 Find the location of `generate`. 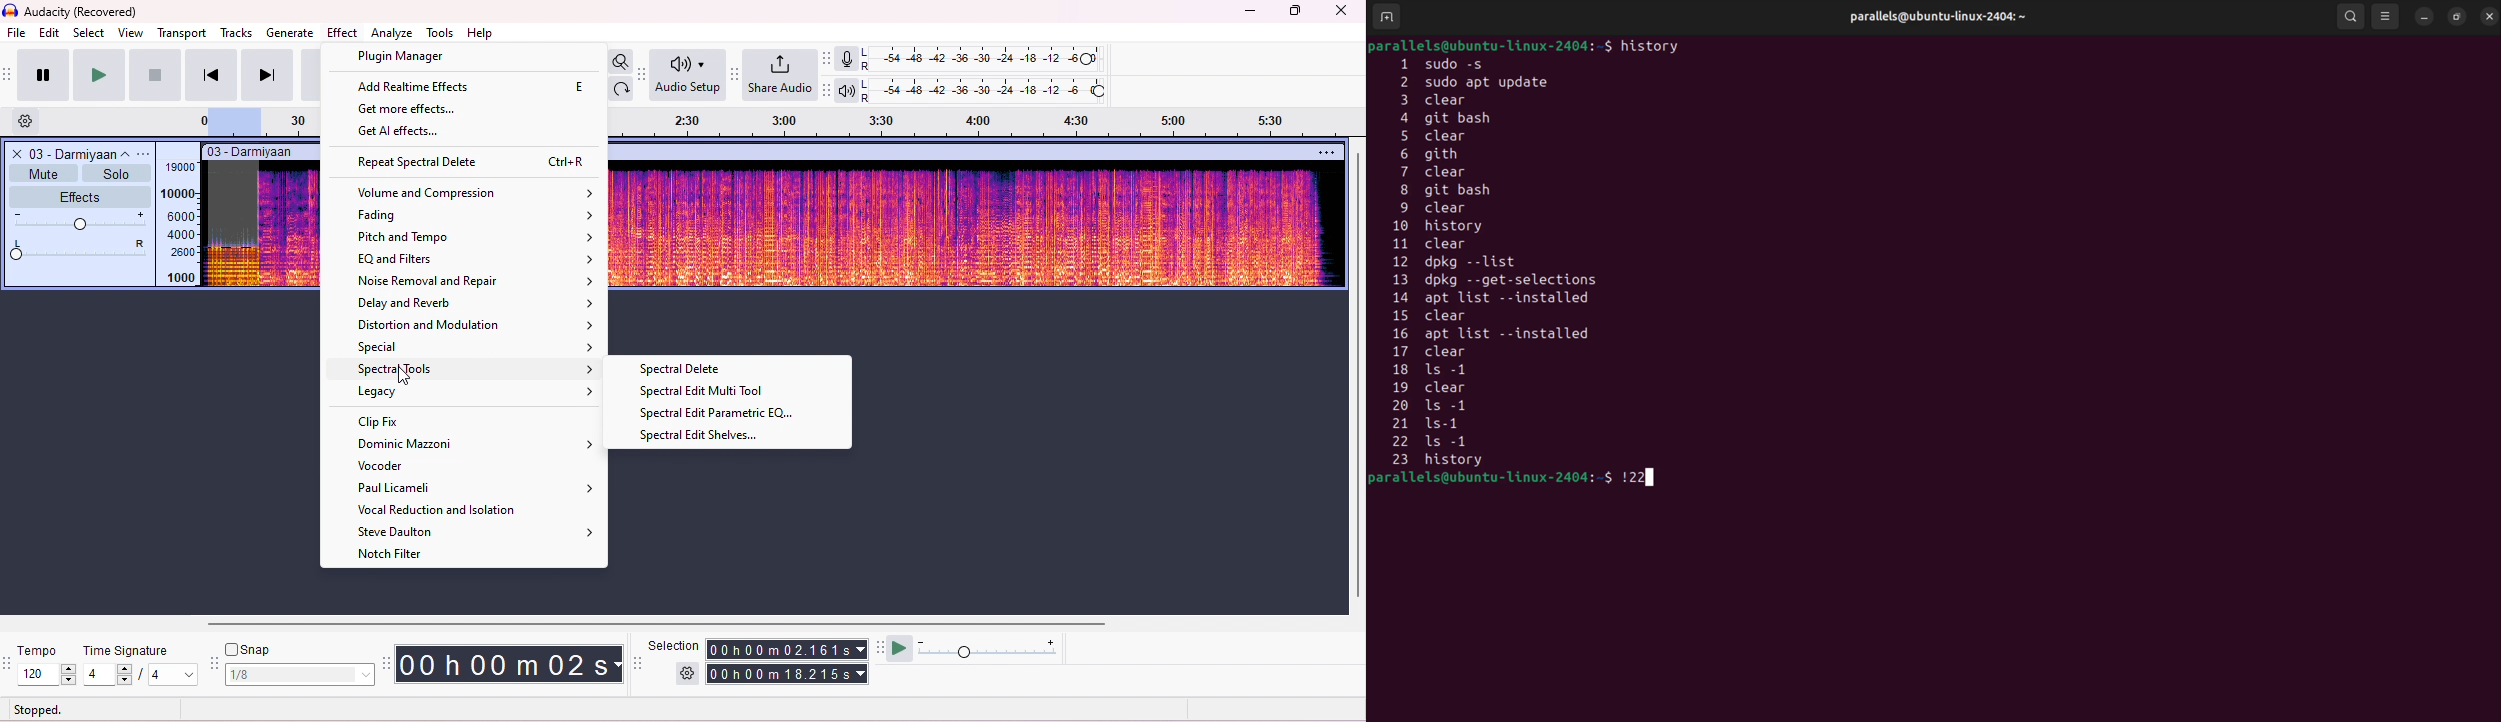

generate is located at coordinates (291, 33).